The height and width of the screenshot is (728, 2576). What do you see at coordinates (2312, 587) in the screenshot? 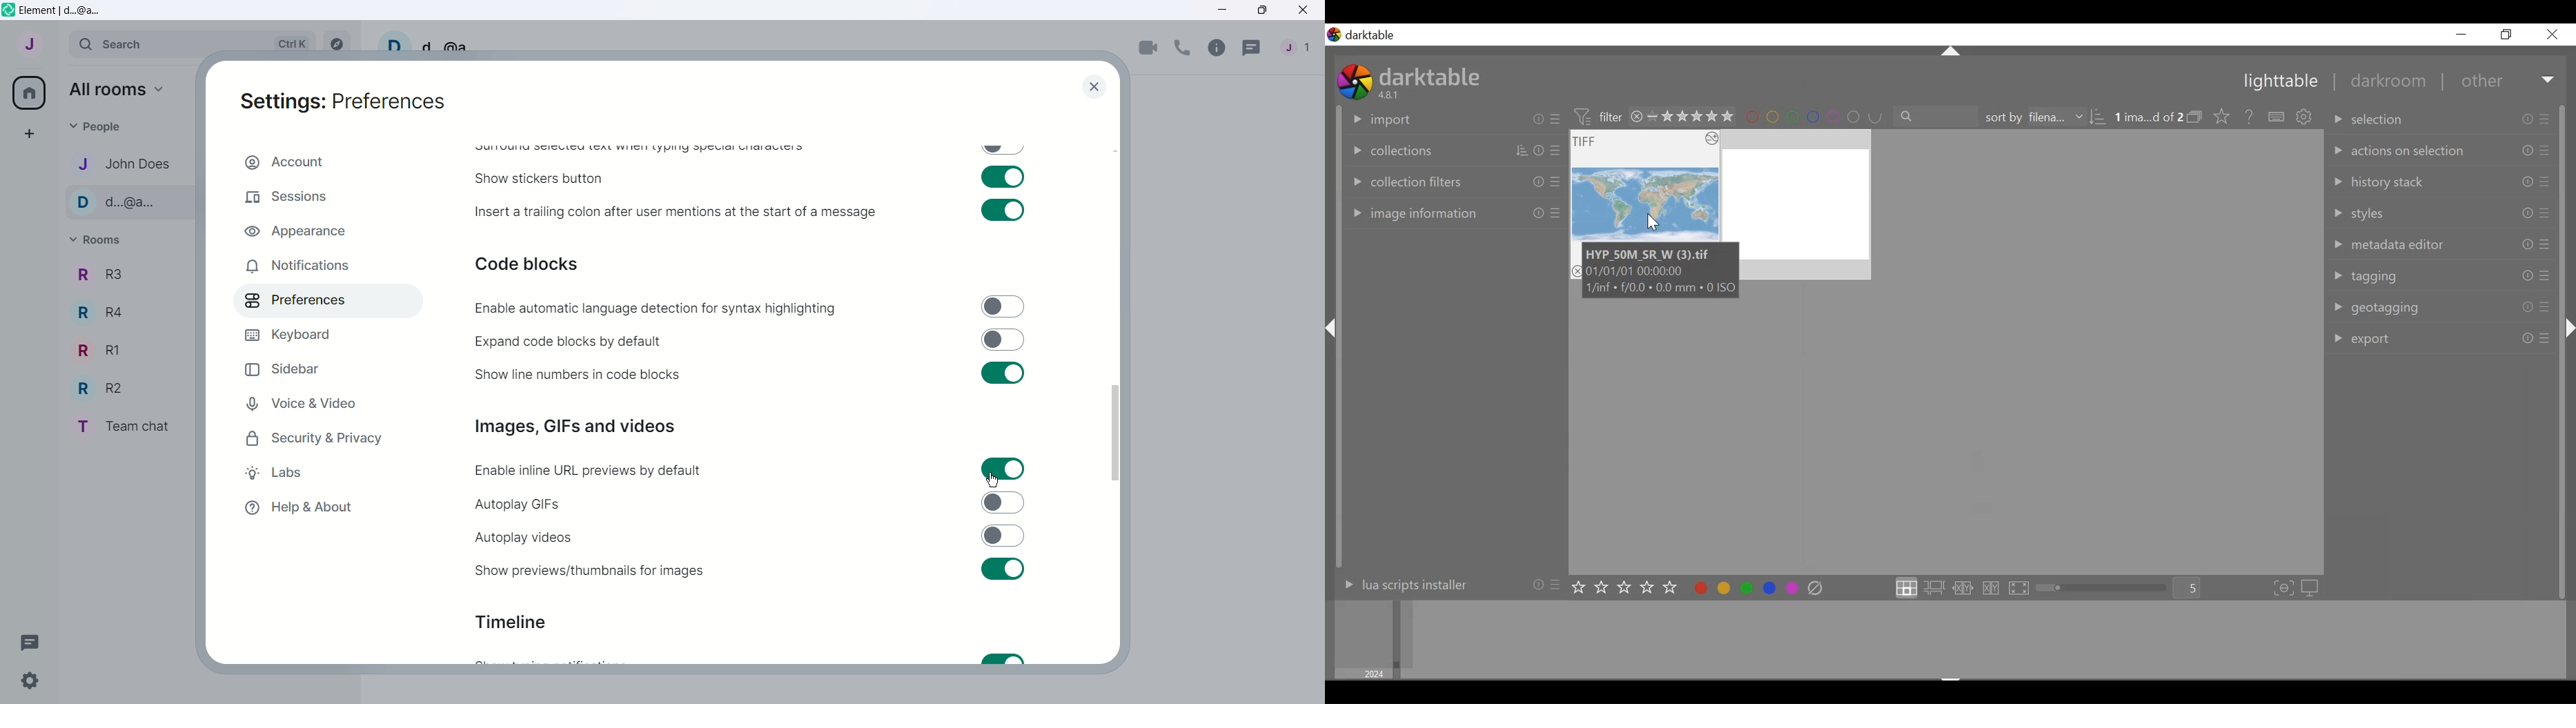
I see `set display profile` at bounding box center [2312, 587].